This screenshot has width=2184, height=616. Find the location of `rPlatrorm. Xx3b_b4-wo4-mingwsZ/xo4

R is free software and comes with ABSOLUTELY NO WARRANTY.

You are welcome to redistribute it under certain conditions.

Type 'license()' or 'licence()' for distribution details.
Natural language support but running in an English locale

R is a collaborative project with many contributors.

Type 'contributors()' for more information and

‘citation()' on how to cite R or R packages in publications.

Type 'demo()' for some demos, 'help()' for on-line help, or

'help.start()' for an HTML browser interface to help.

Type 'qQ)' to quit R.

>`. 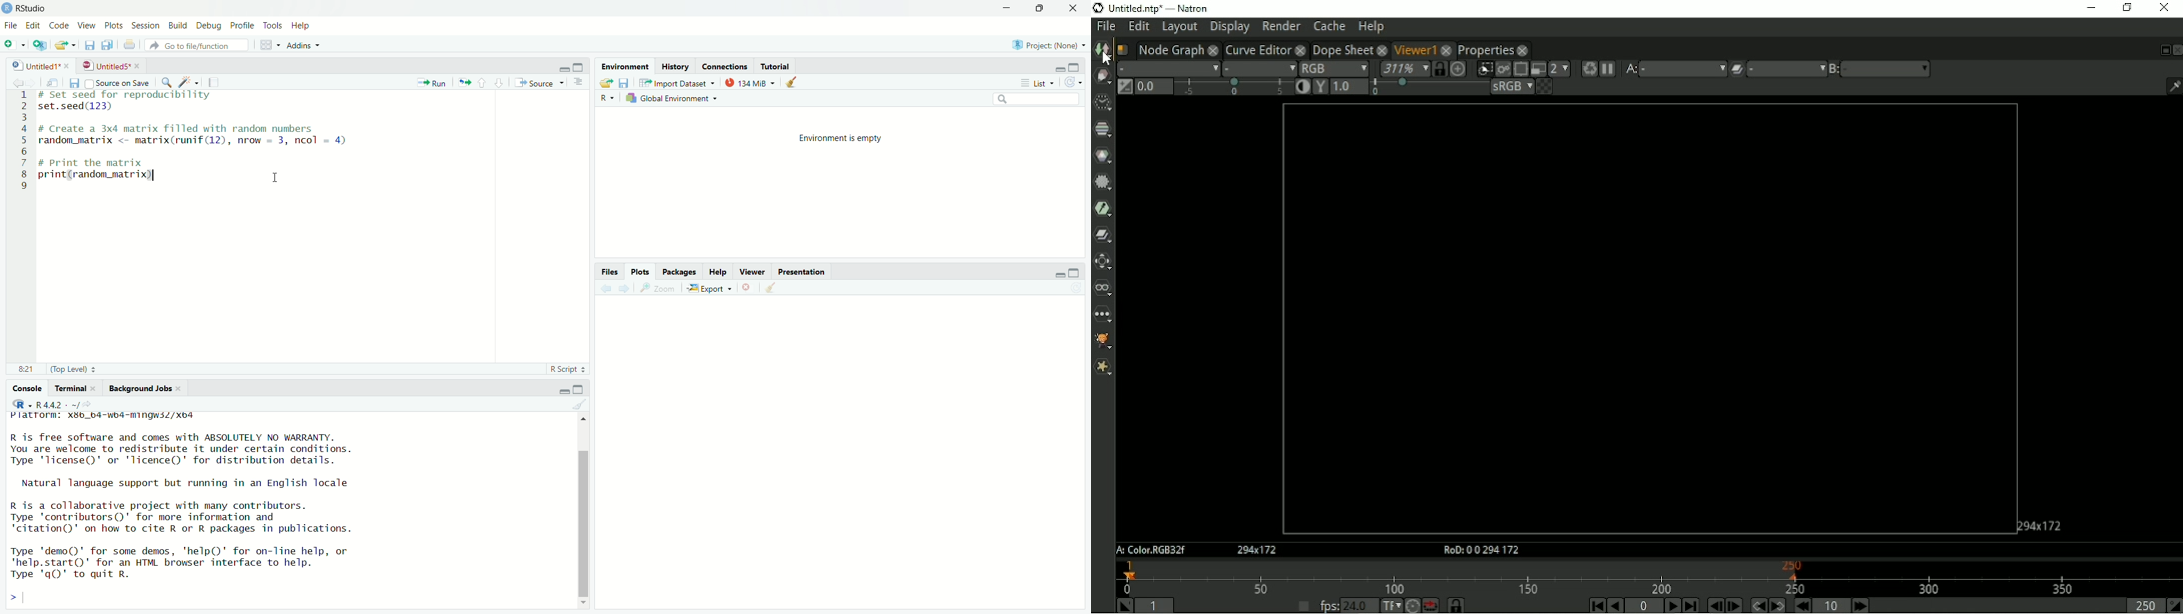

rPlatrorm. Xx3b_b4-wo4-mingwsZ/xo4

R is free software and comes with ABSOLUTELY NO WARRANTY.

You are welcome to redistribute it under certain conditions.

Type 'license()' or 'licence()' for distribution details.
Natural language support but running in an English locale

R is a collaborative project with many contributors.

Type 'contributors()' for more information and

‘citation()' on how to cite R or R packages in publications.

Type 'demo()' for some demos, 'help()' for on-line help, or

'help.start()' for an HTML browser interface to help.

Type 'qQ)' to quit R.

> is located at coordinates (202, 508).